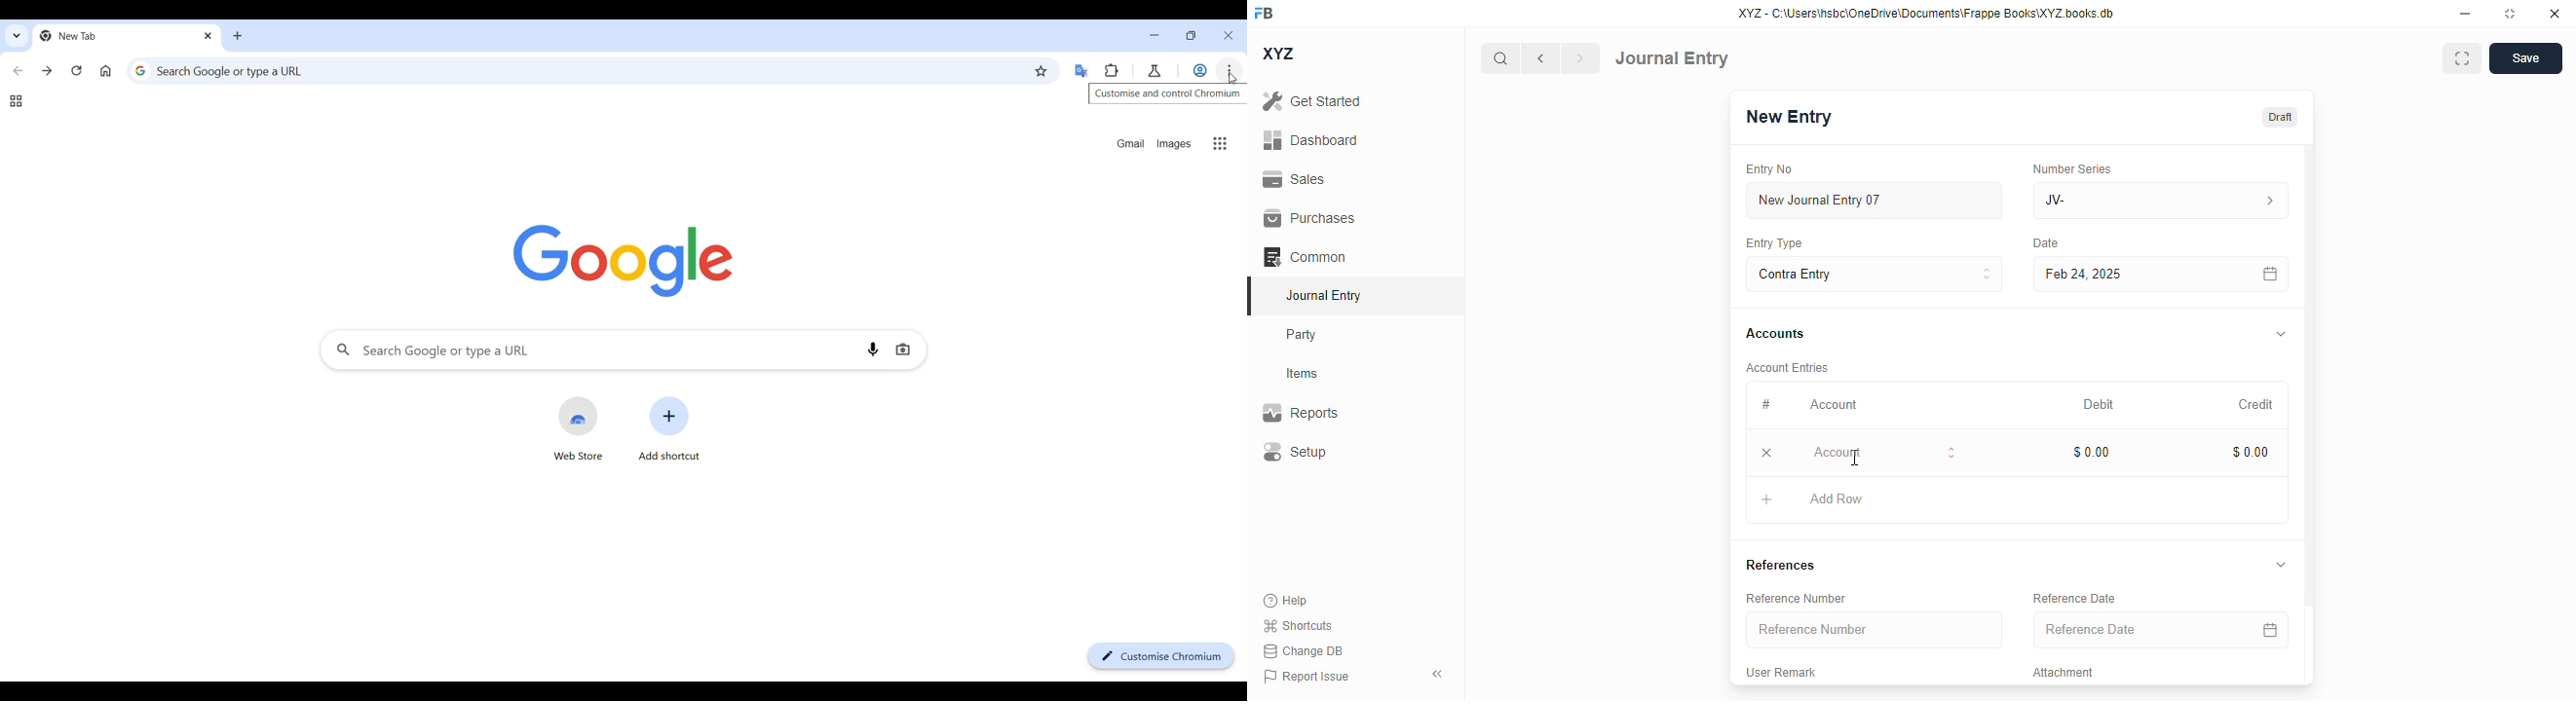 Image resolution: width=2576 pixels, height=728 pixels. Describe the element at coordinates (1304, 335) in the screenshot. I see `party` at that location.